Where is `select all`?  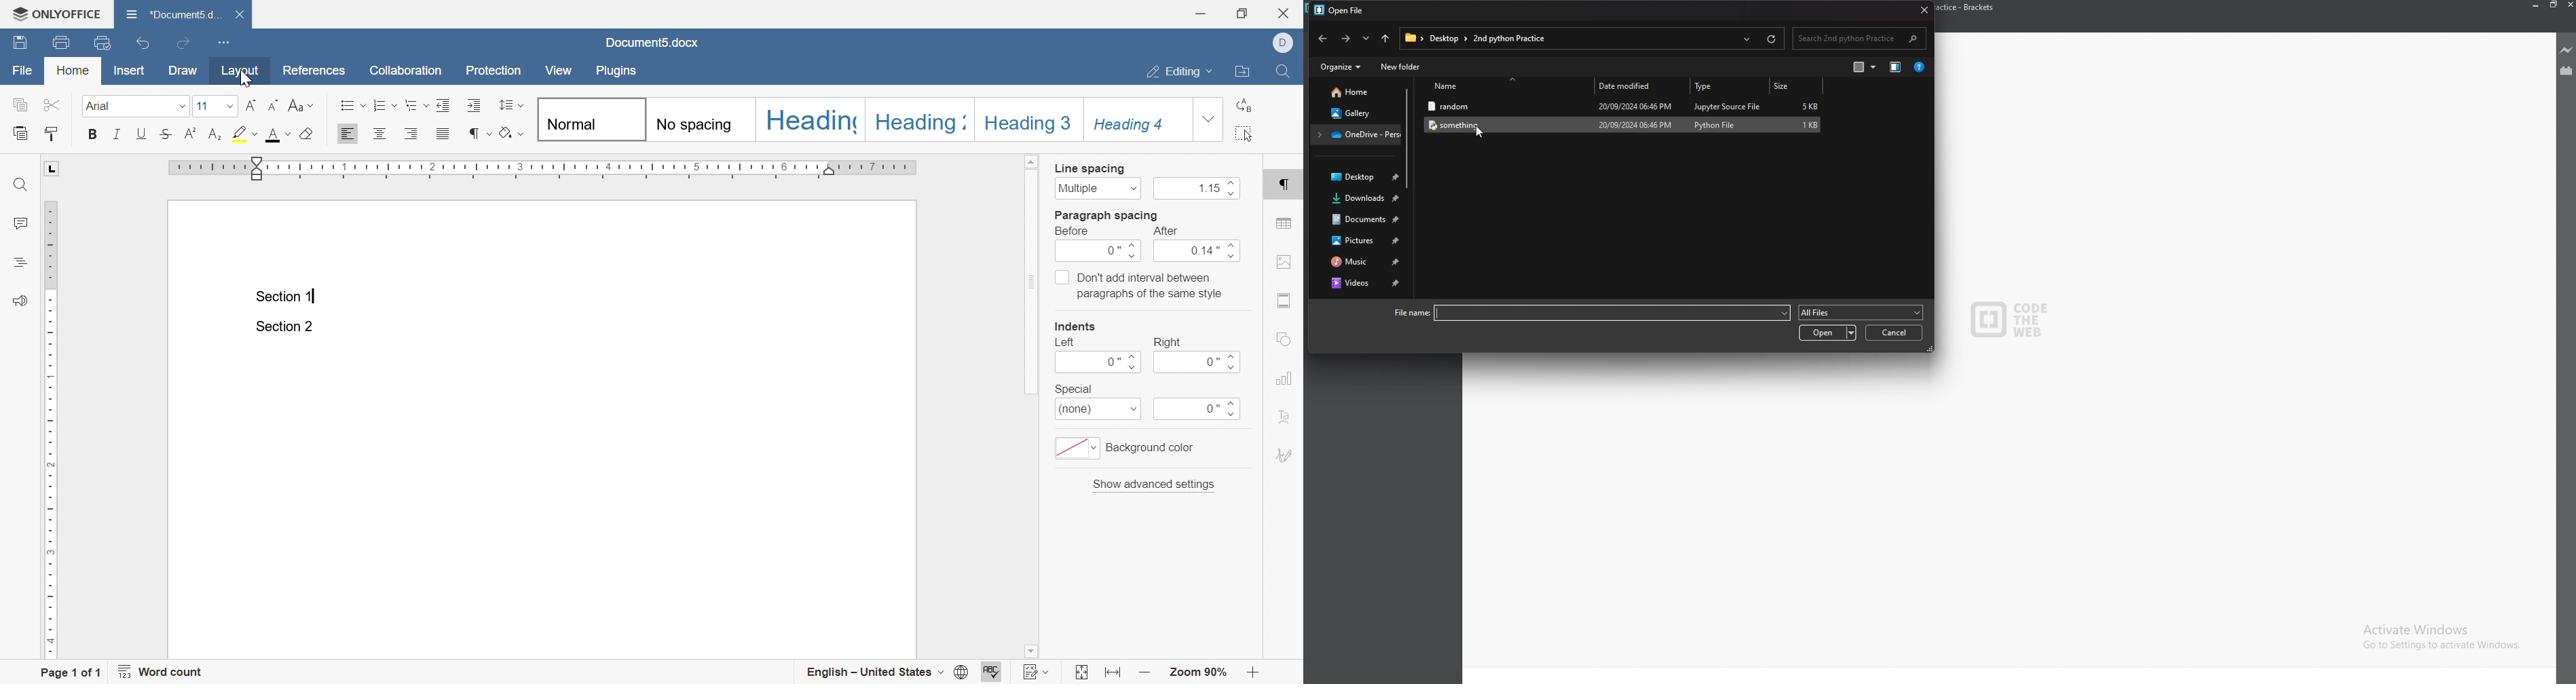
select all is located at coordinates (1246, 132).